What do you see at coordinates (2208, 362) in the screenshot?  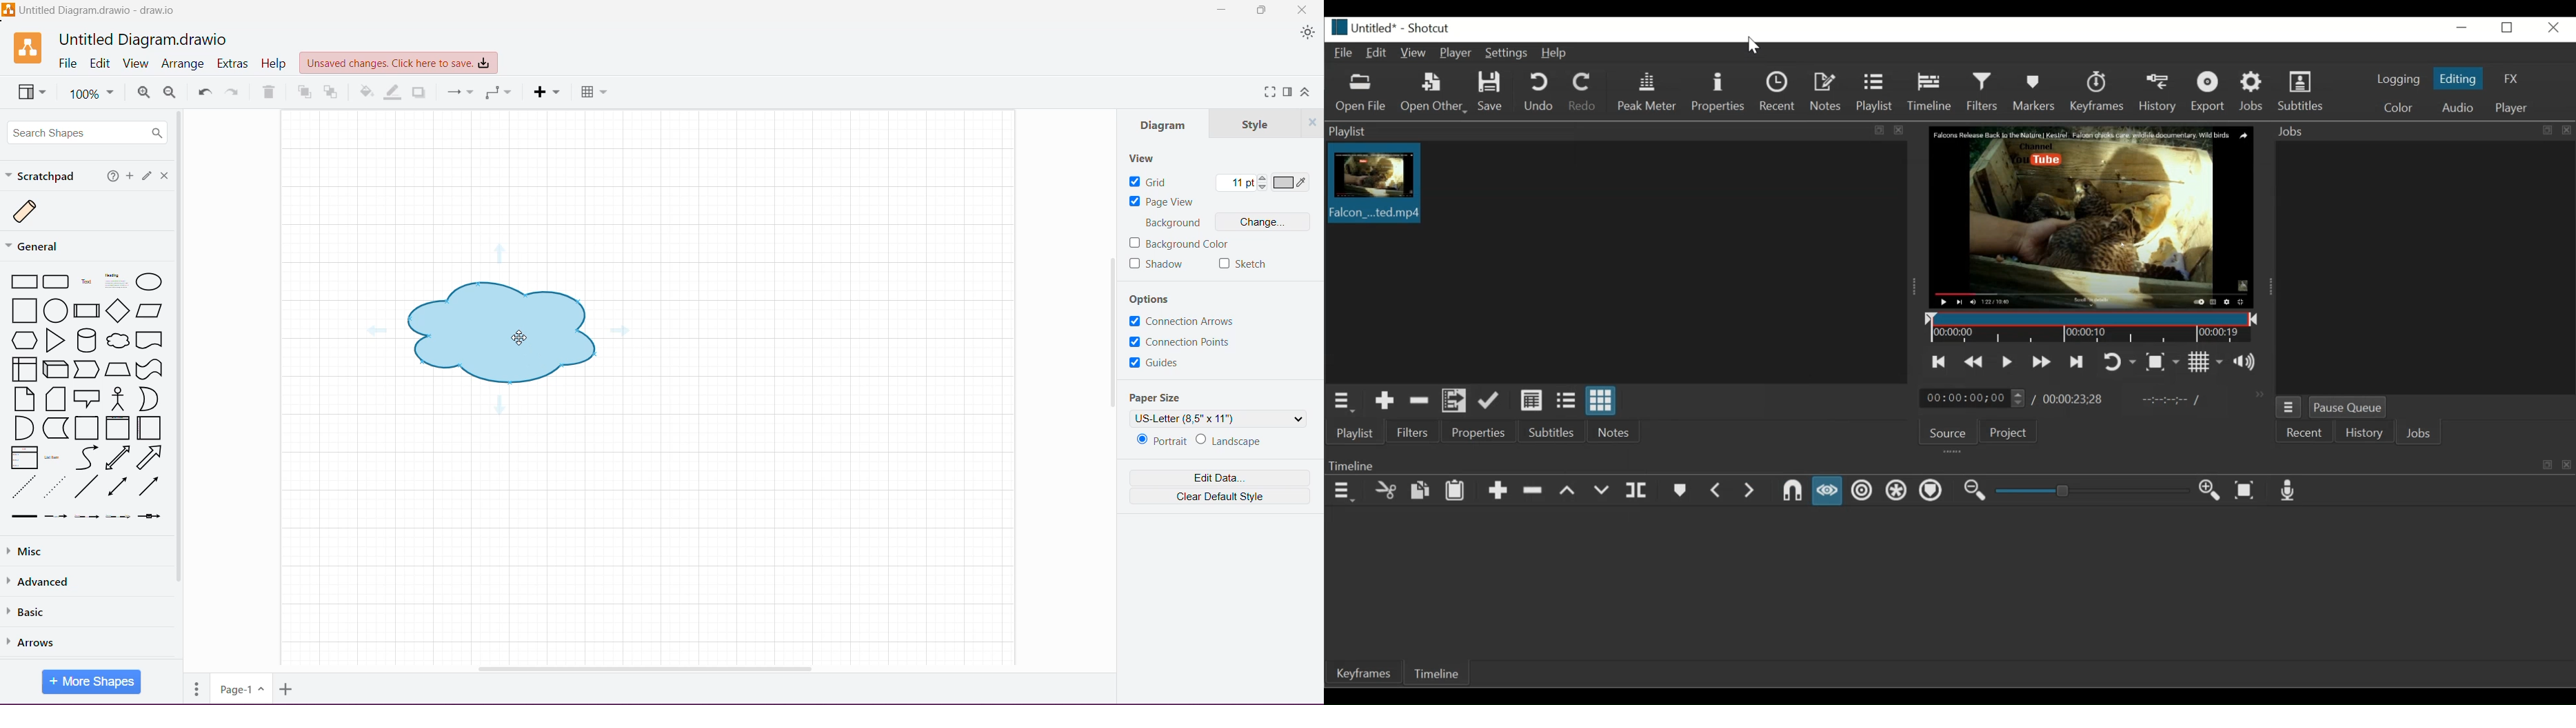 I see `Toggle grid display on the player` at bounding box center [2208, 362].